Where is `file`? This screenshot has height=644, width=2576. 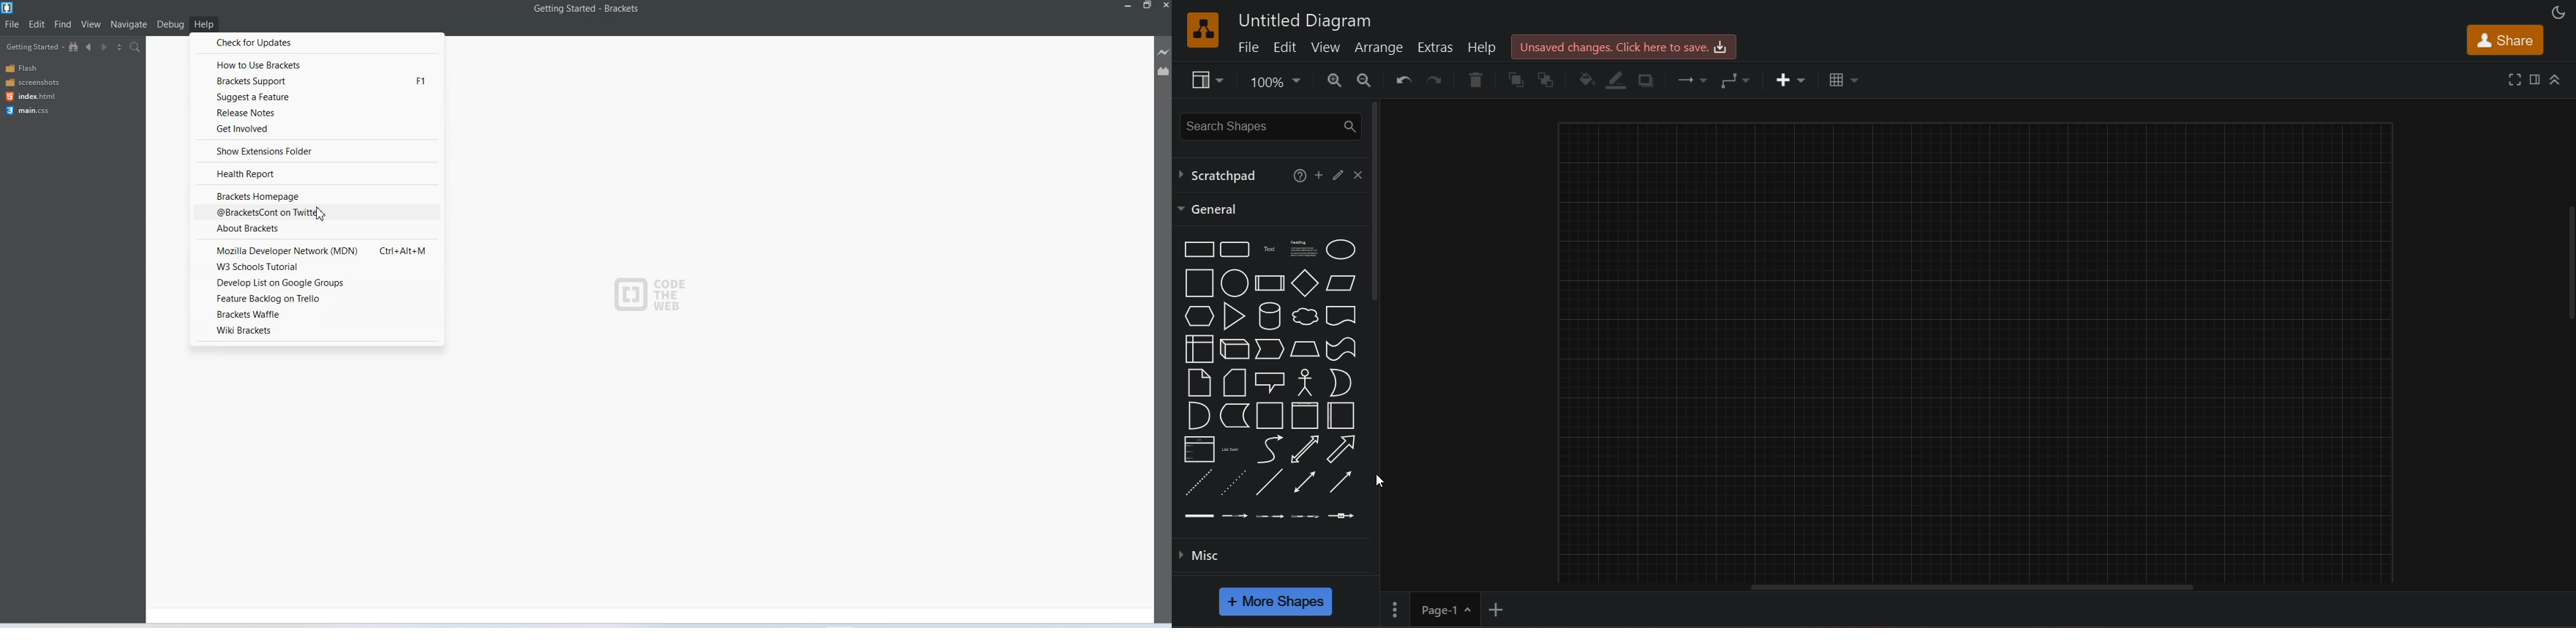
file is located at coordinates (1248, 47).